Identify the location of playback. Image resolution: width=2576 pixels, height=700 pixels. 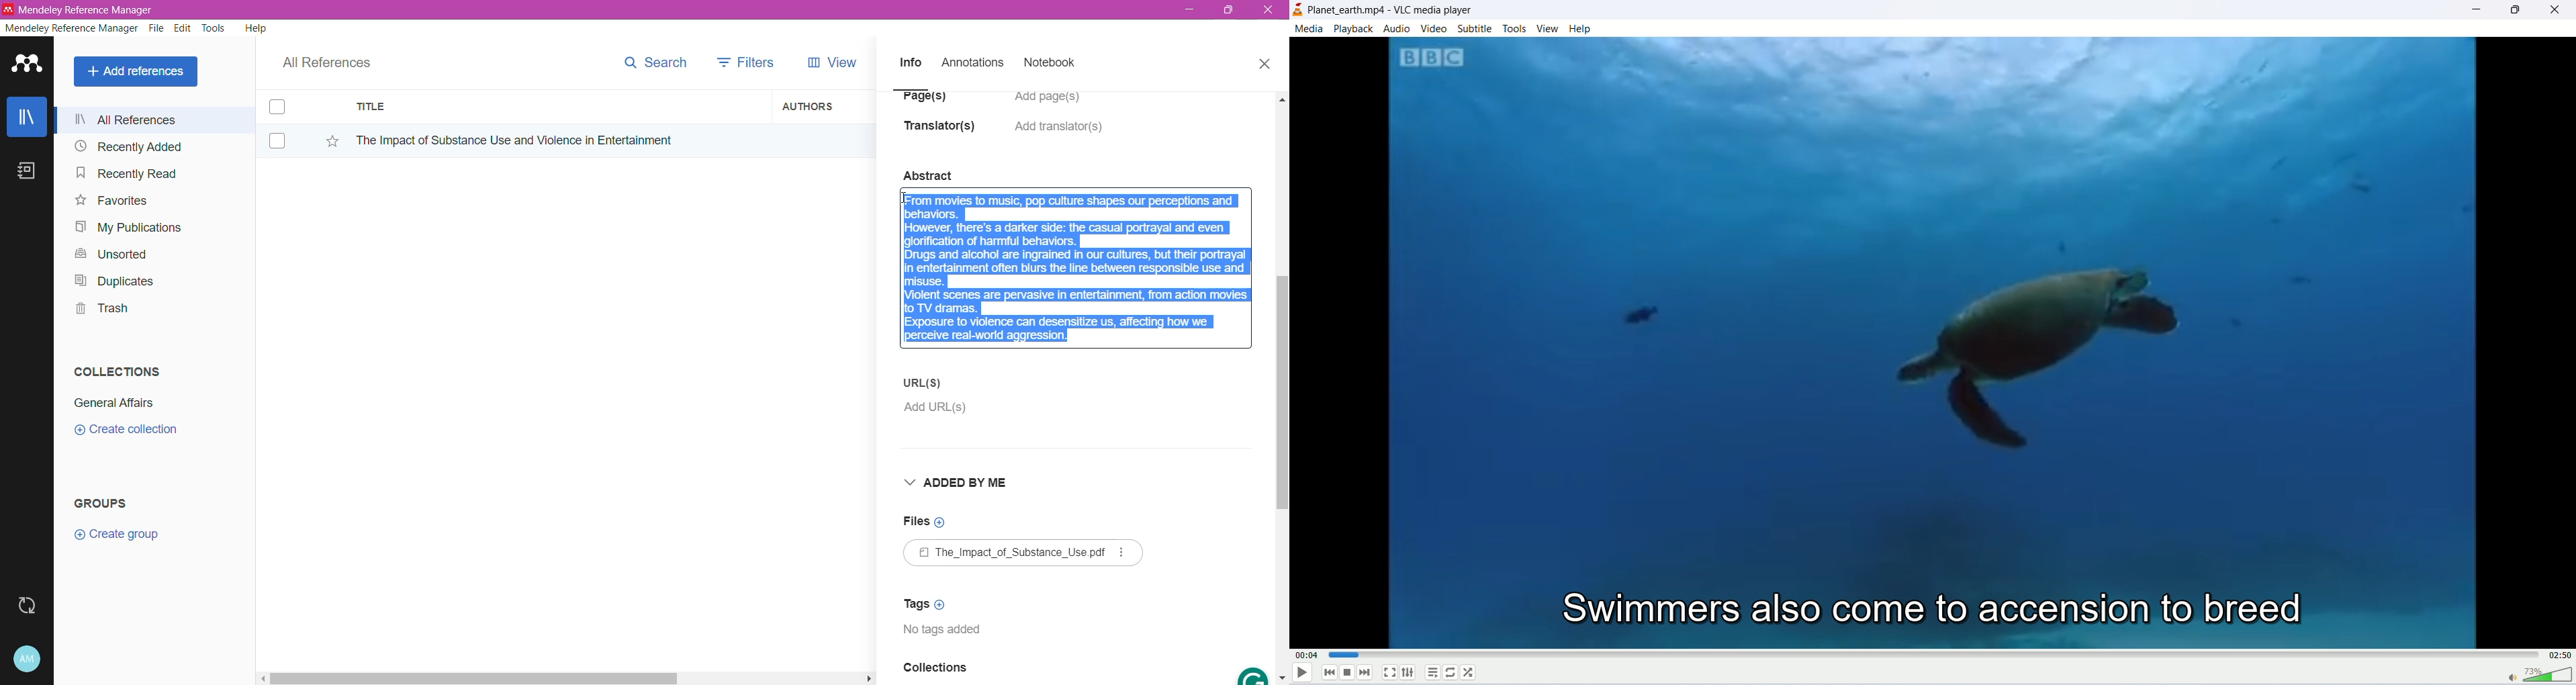
(1353, 27).